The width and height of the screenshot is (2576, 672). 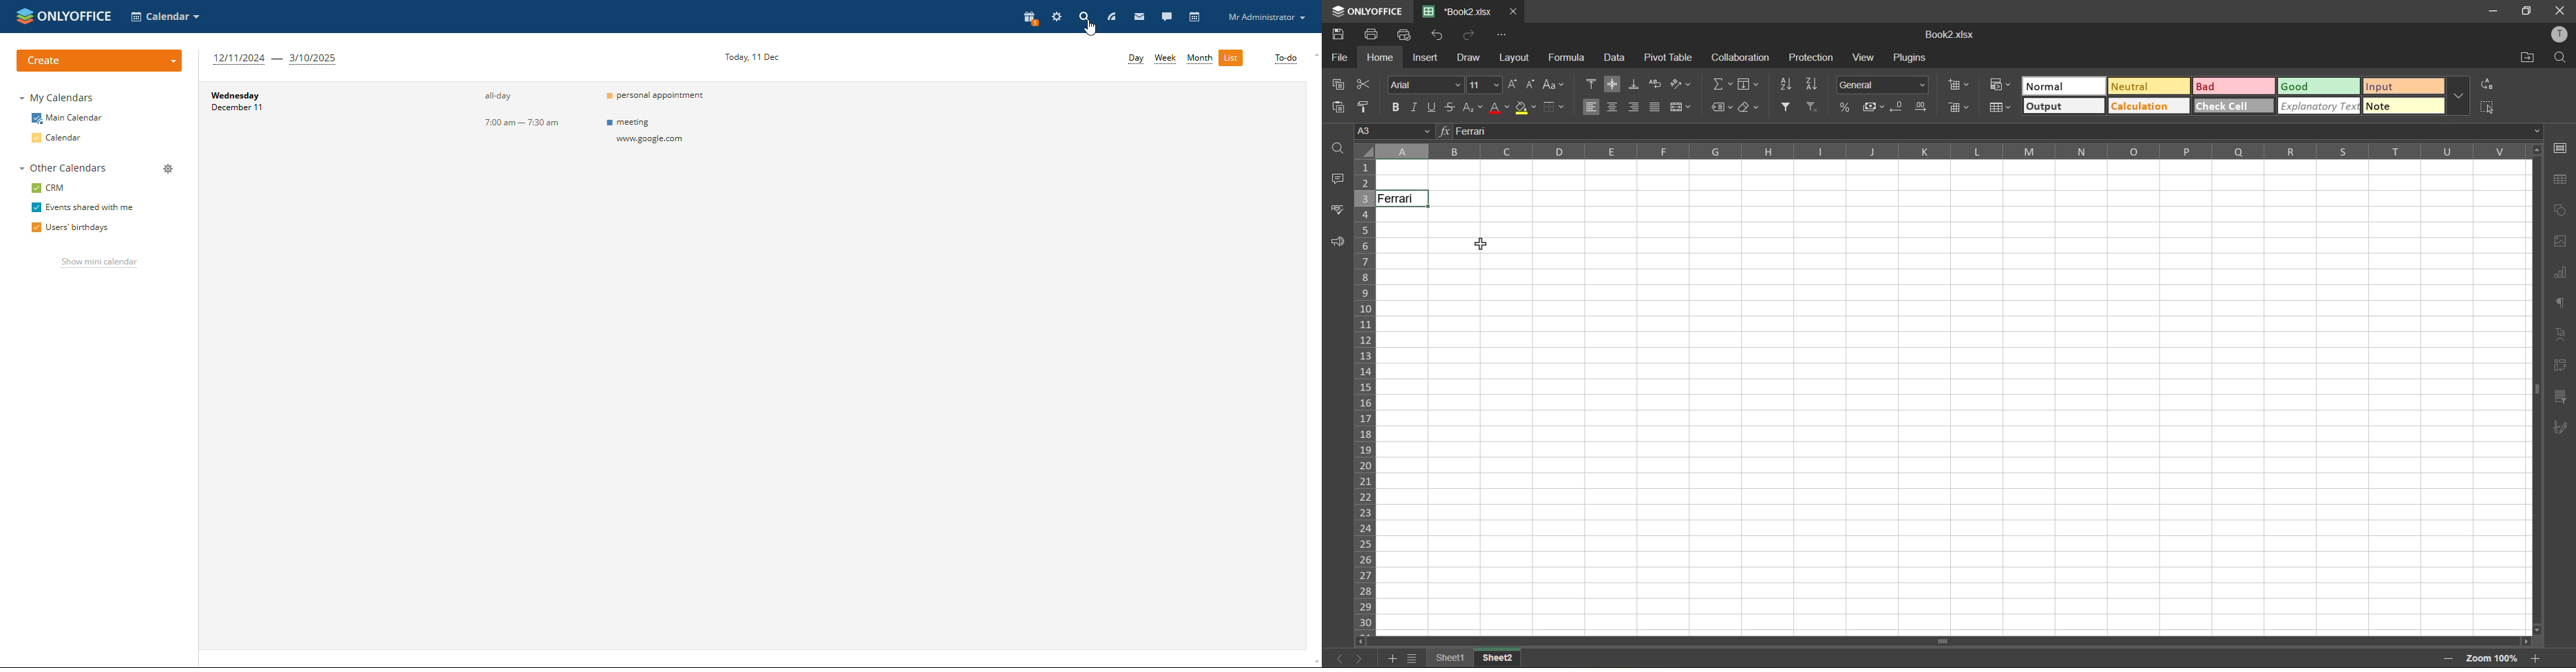 I want to click on increment size, so click(x=1514, y=84).